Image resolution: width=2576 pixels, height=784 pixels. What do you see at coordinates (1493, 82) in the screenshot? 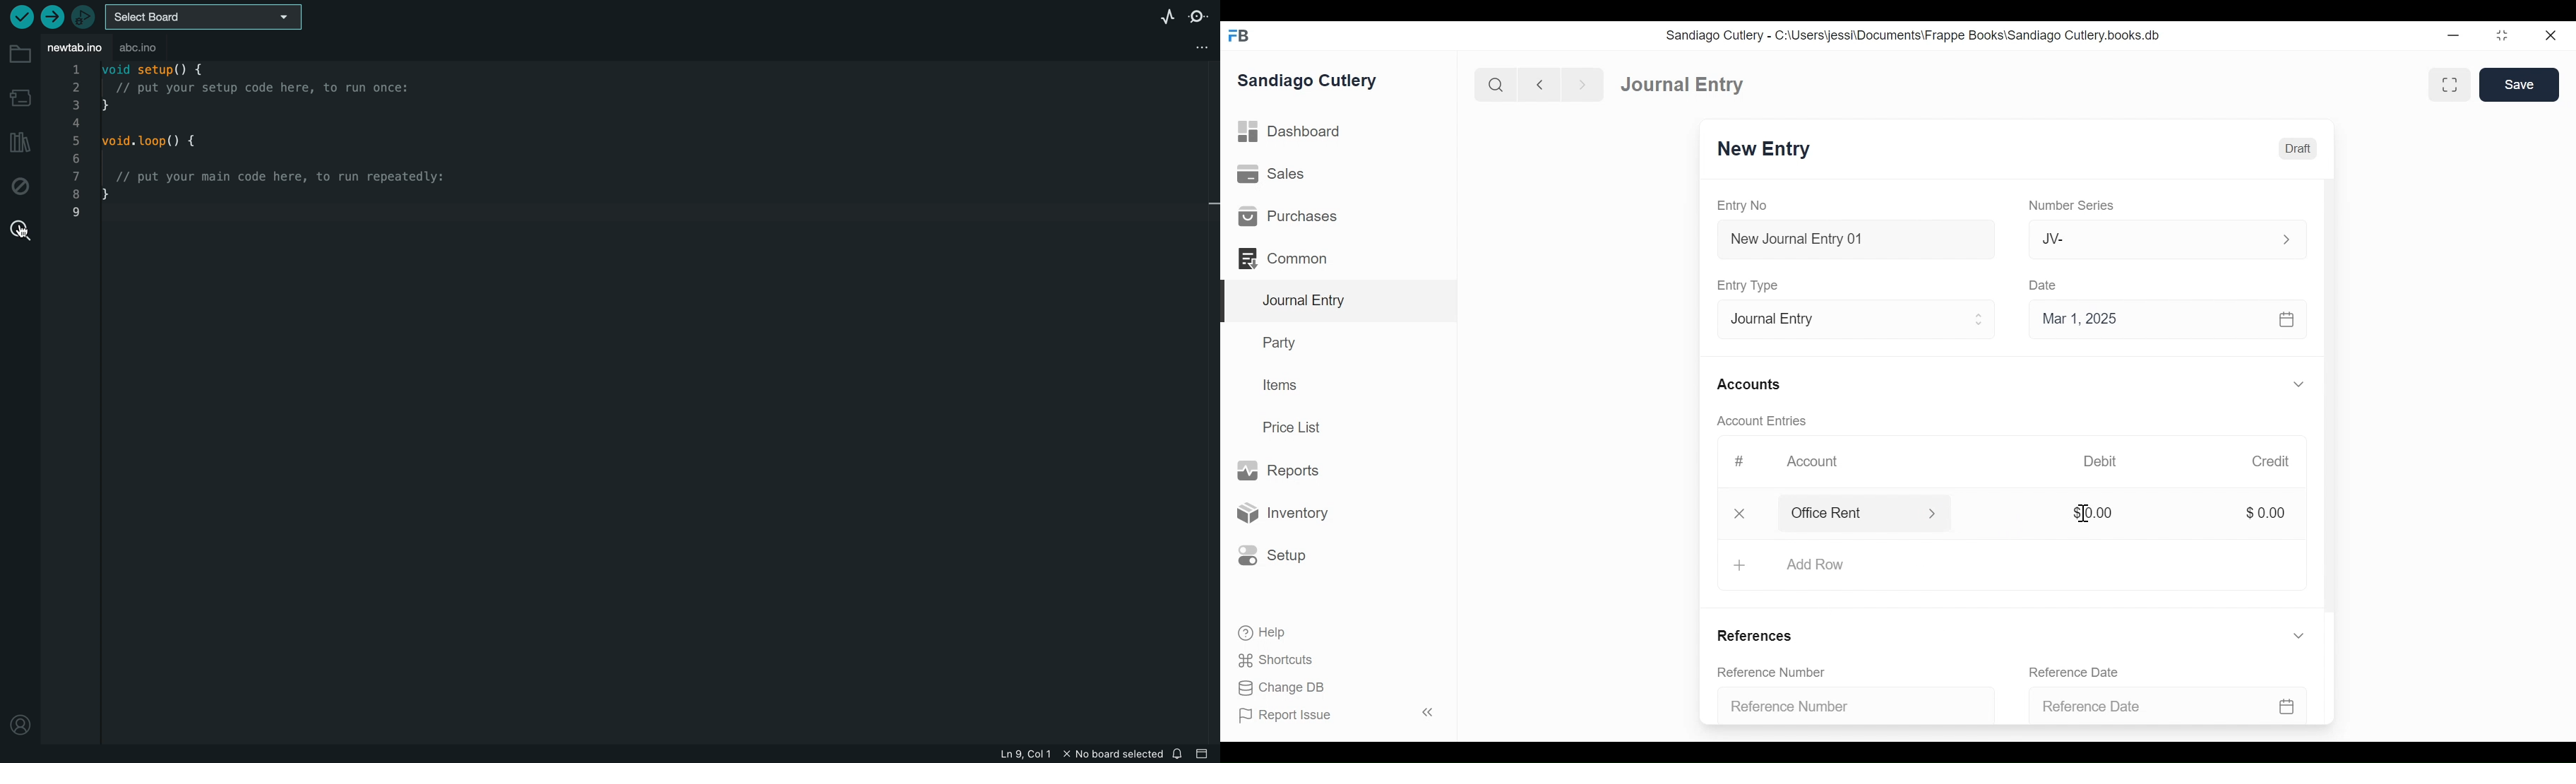
I see `search ` at bounding box center [1493, 82].